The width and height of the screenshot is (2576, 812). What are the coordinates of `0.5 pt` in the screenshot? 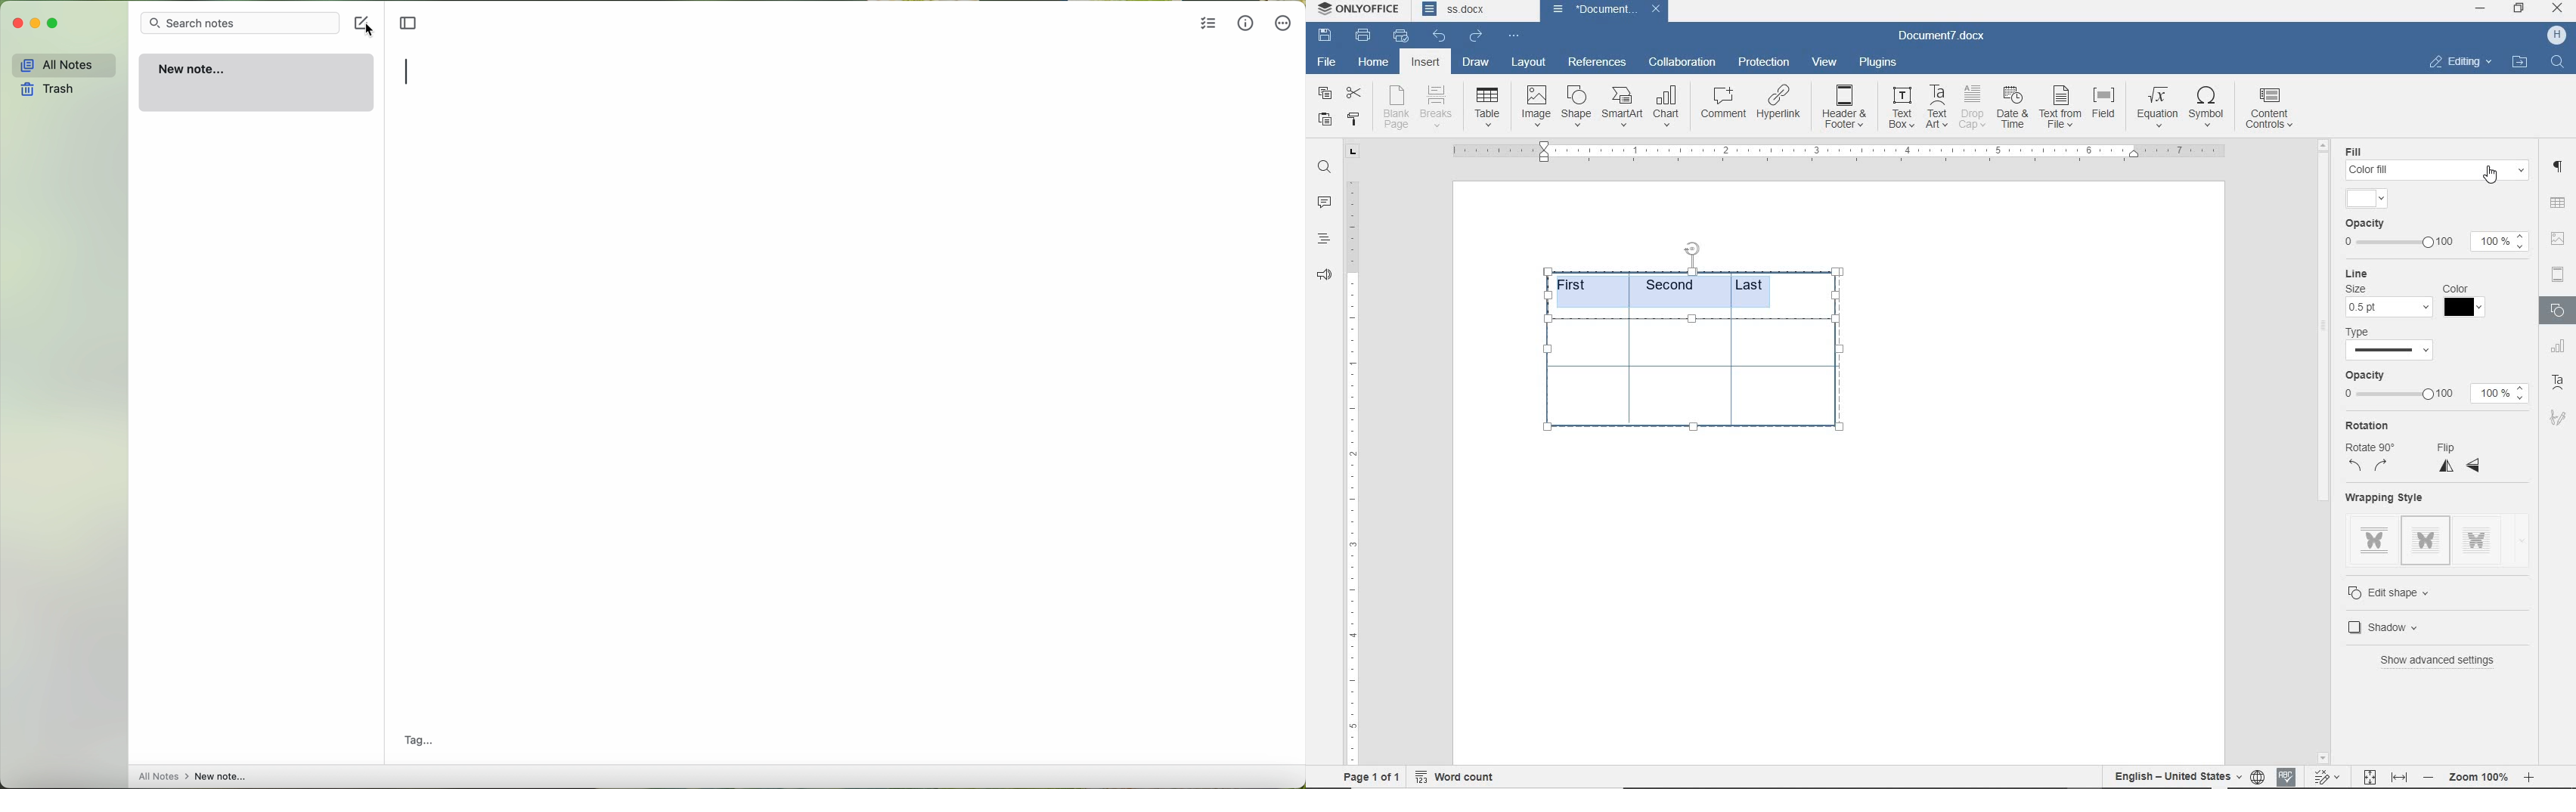 It's located at (2390, 309).